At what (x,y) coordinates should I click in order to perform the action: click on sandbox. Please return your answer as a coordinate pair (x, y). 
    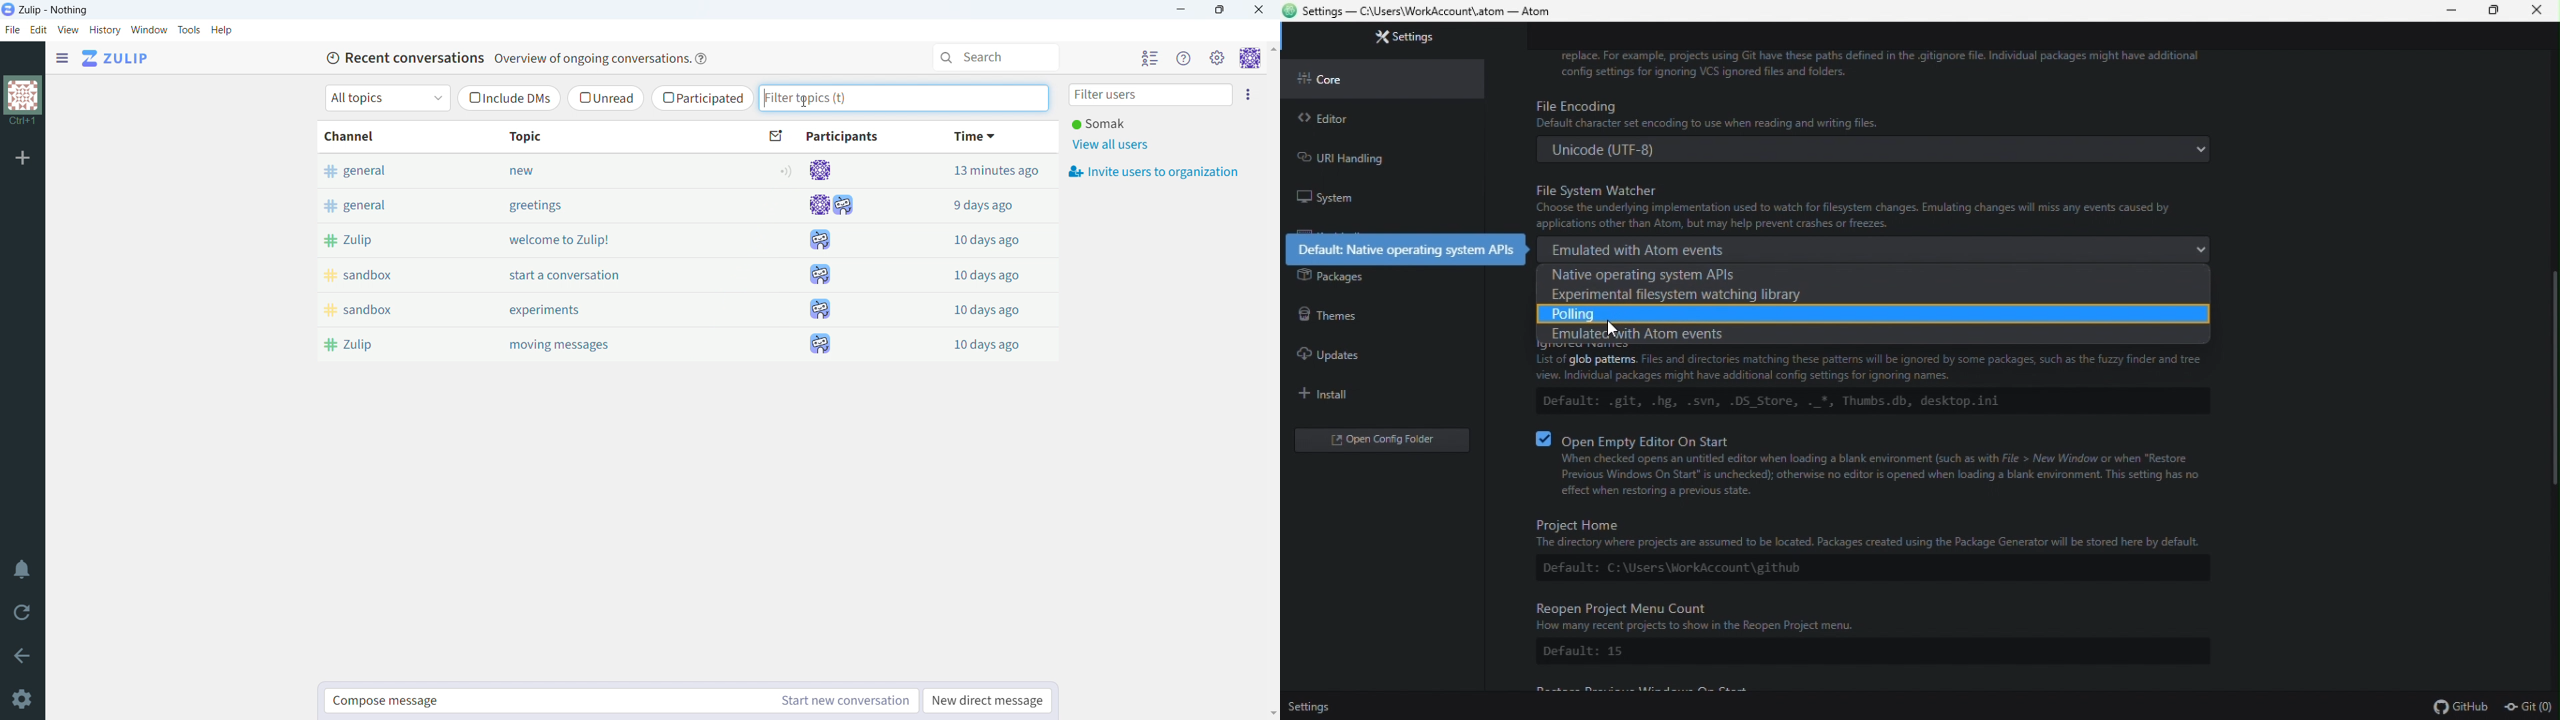
    Looking at the image, I should click on (385, 275).